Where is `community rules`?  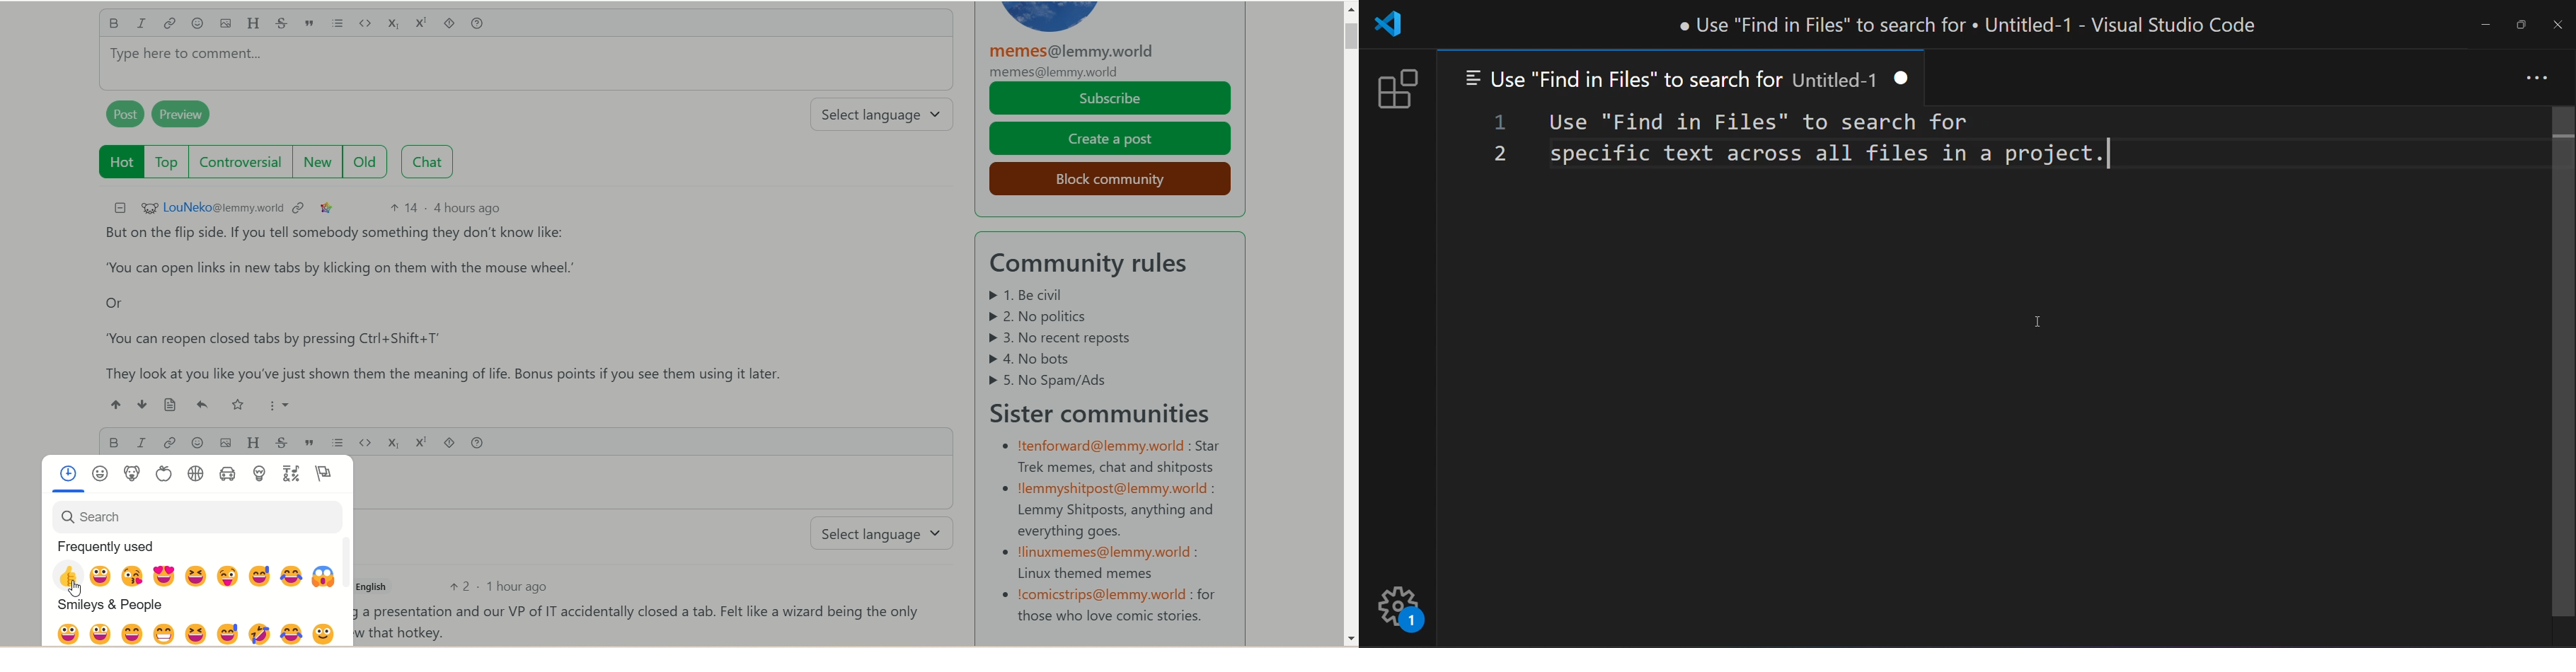 community rules is located at coordinates (1099, 265).